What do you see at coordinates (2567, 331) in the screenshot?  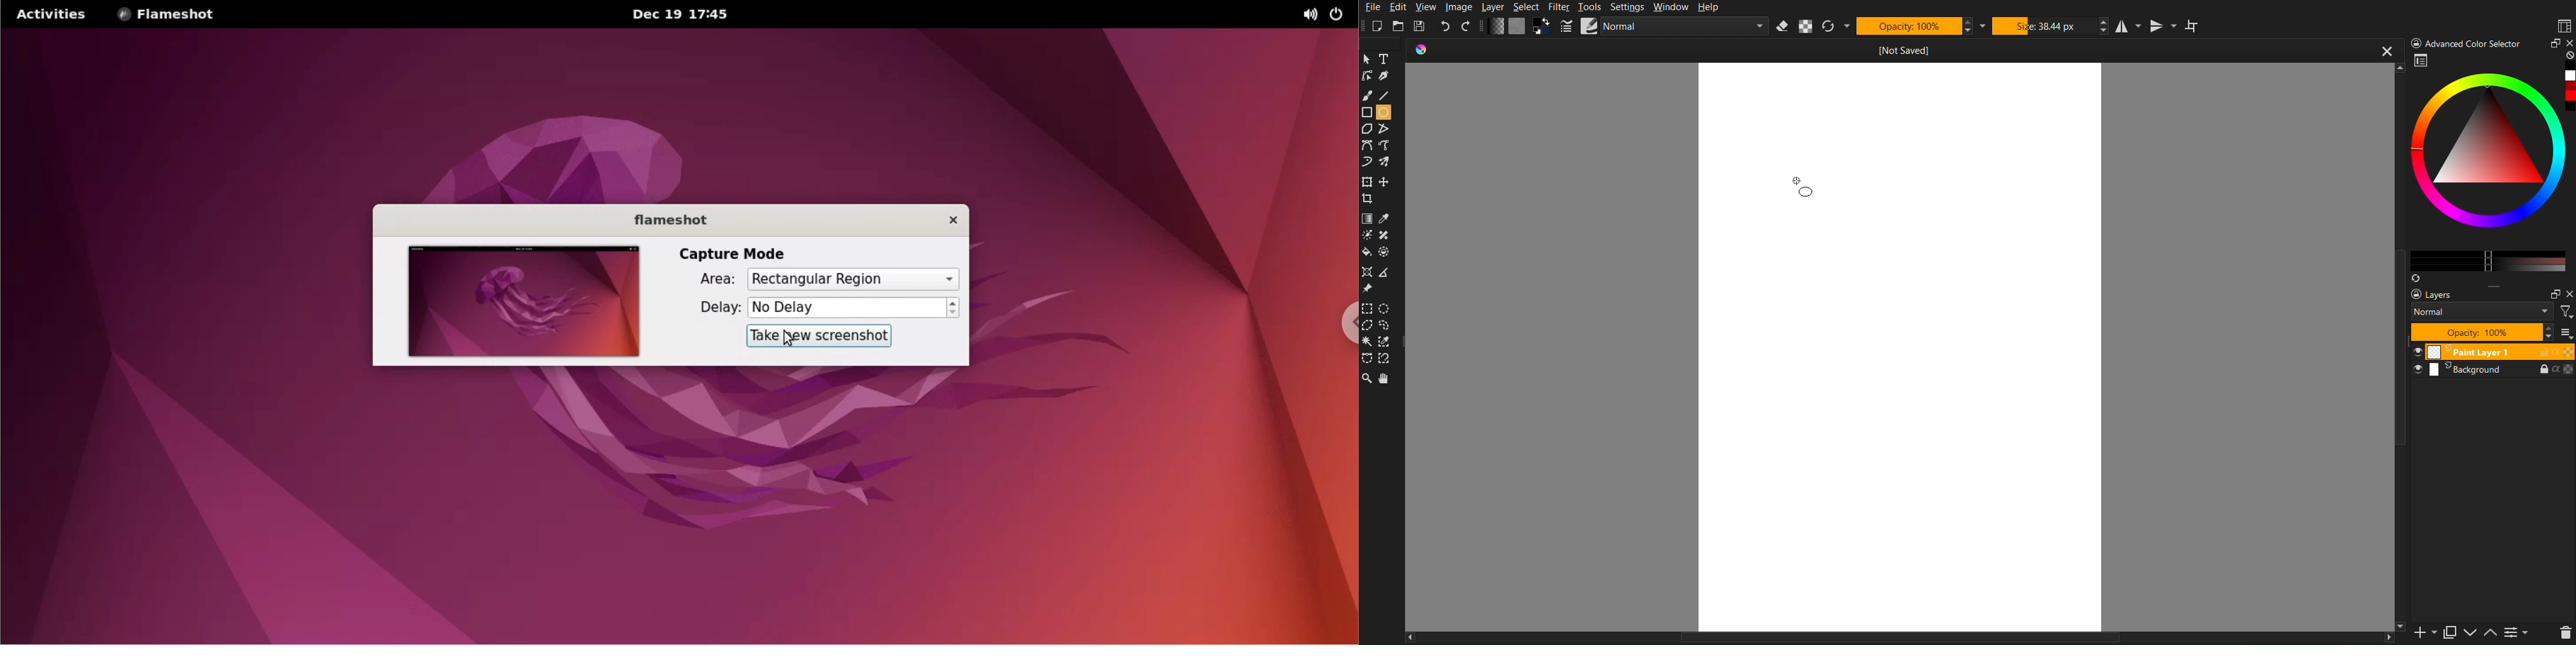 I see `more` at bounding box center [2567, 331].